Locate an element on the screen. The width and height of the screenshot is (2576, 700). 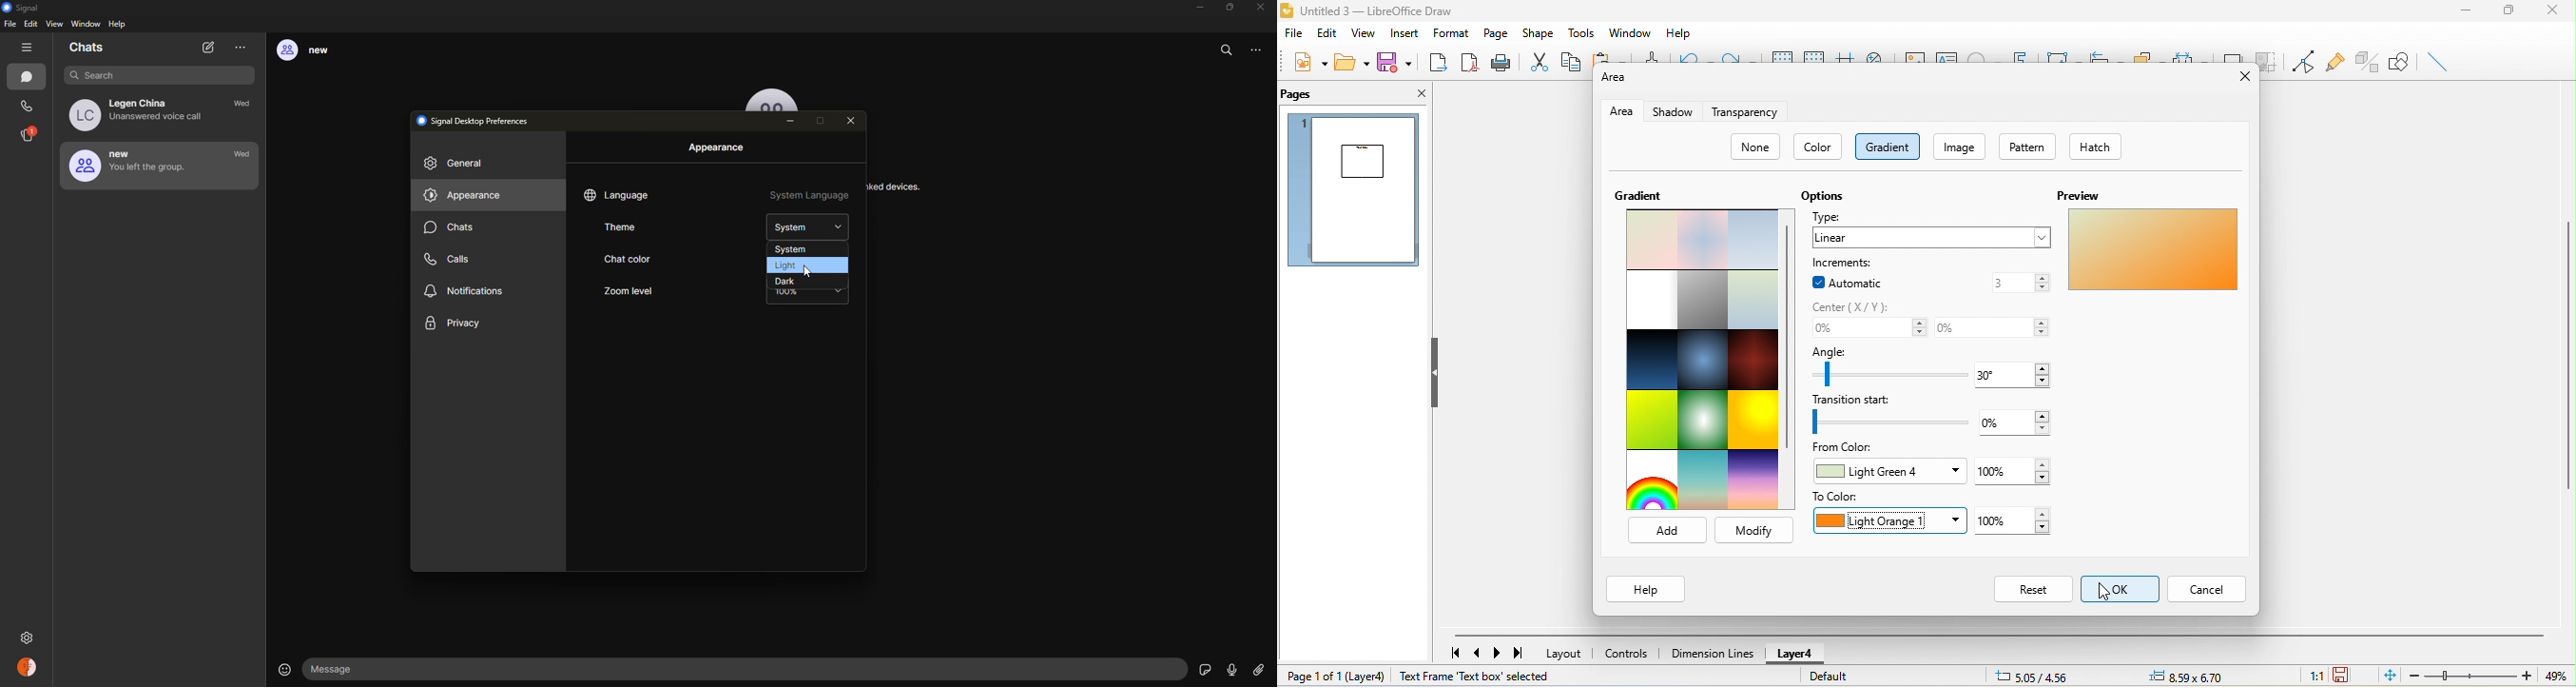
center (x/y) is located at coordinates (1860, 306).